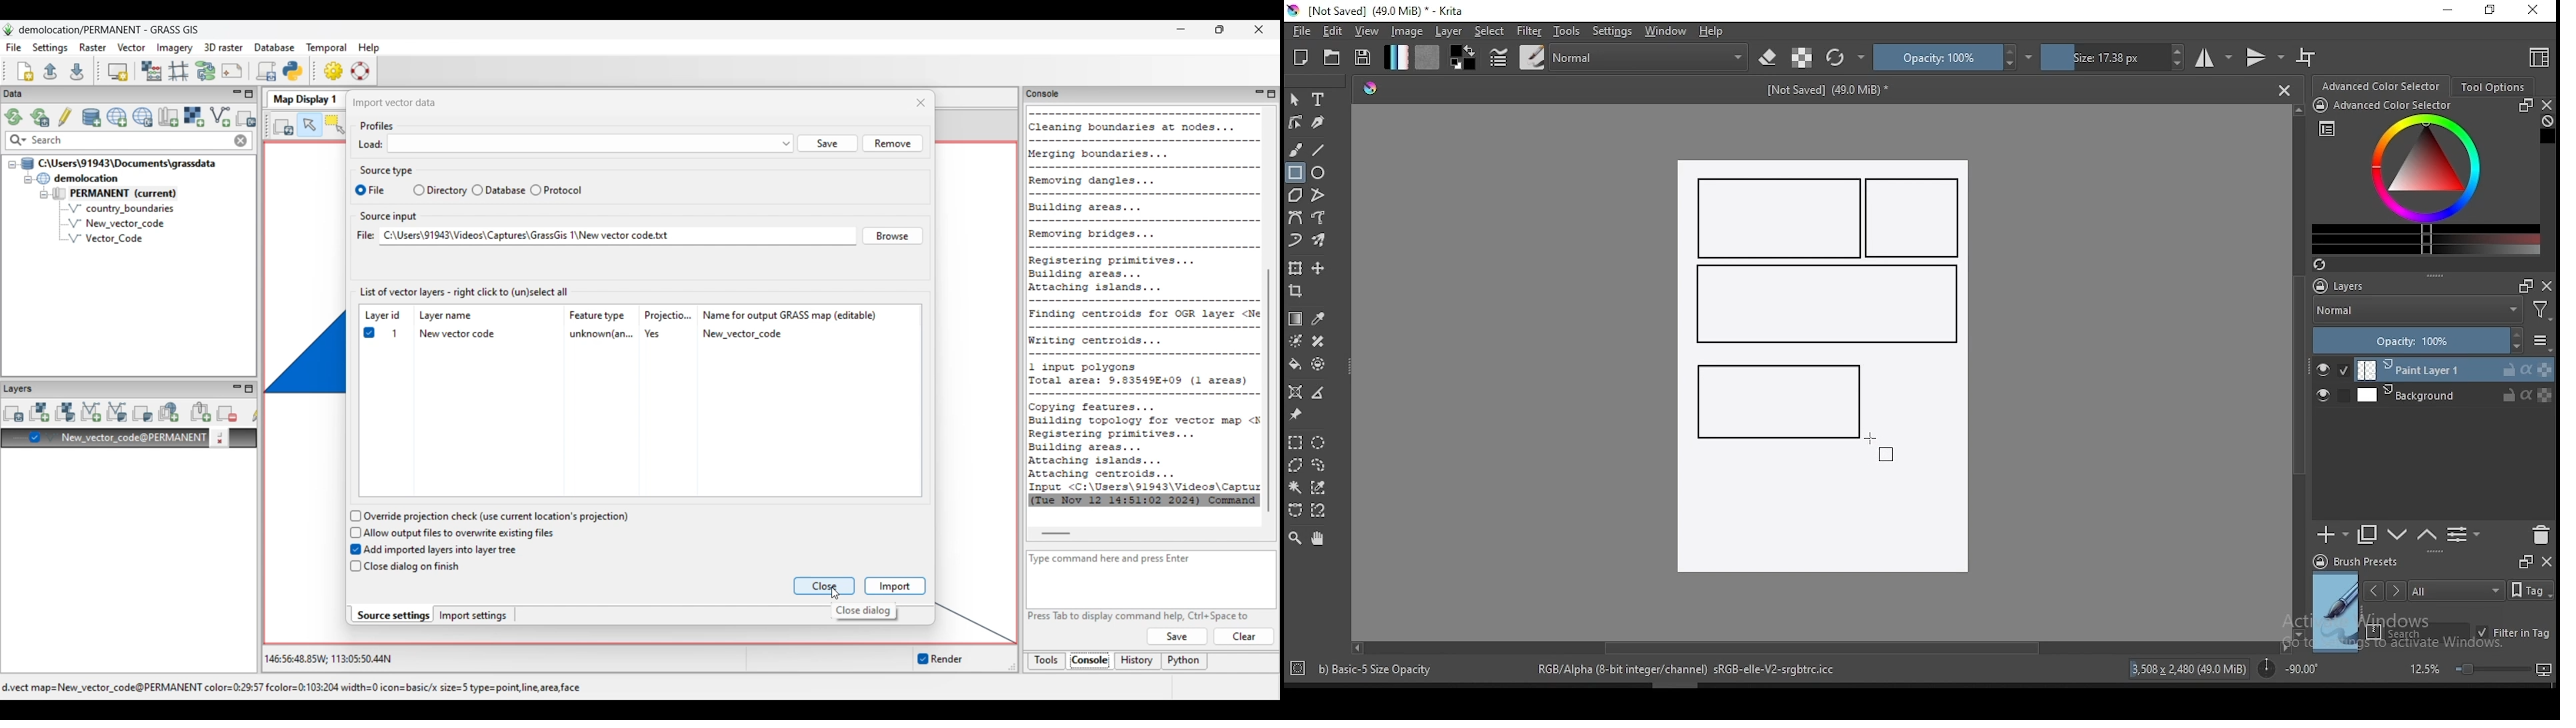  I want to click on Filter, so click(2541, 313).